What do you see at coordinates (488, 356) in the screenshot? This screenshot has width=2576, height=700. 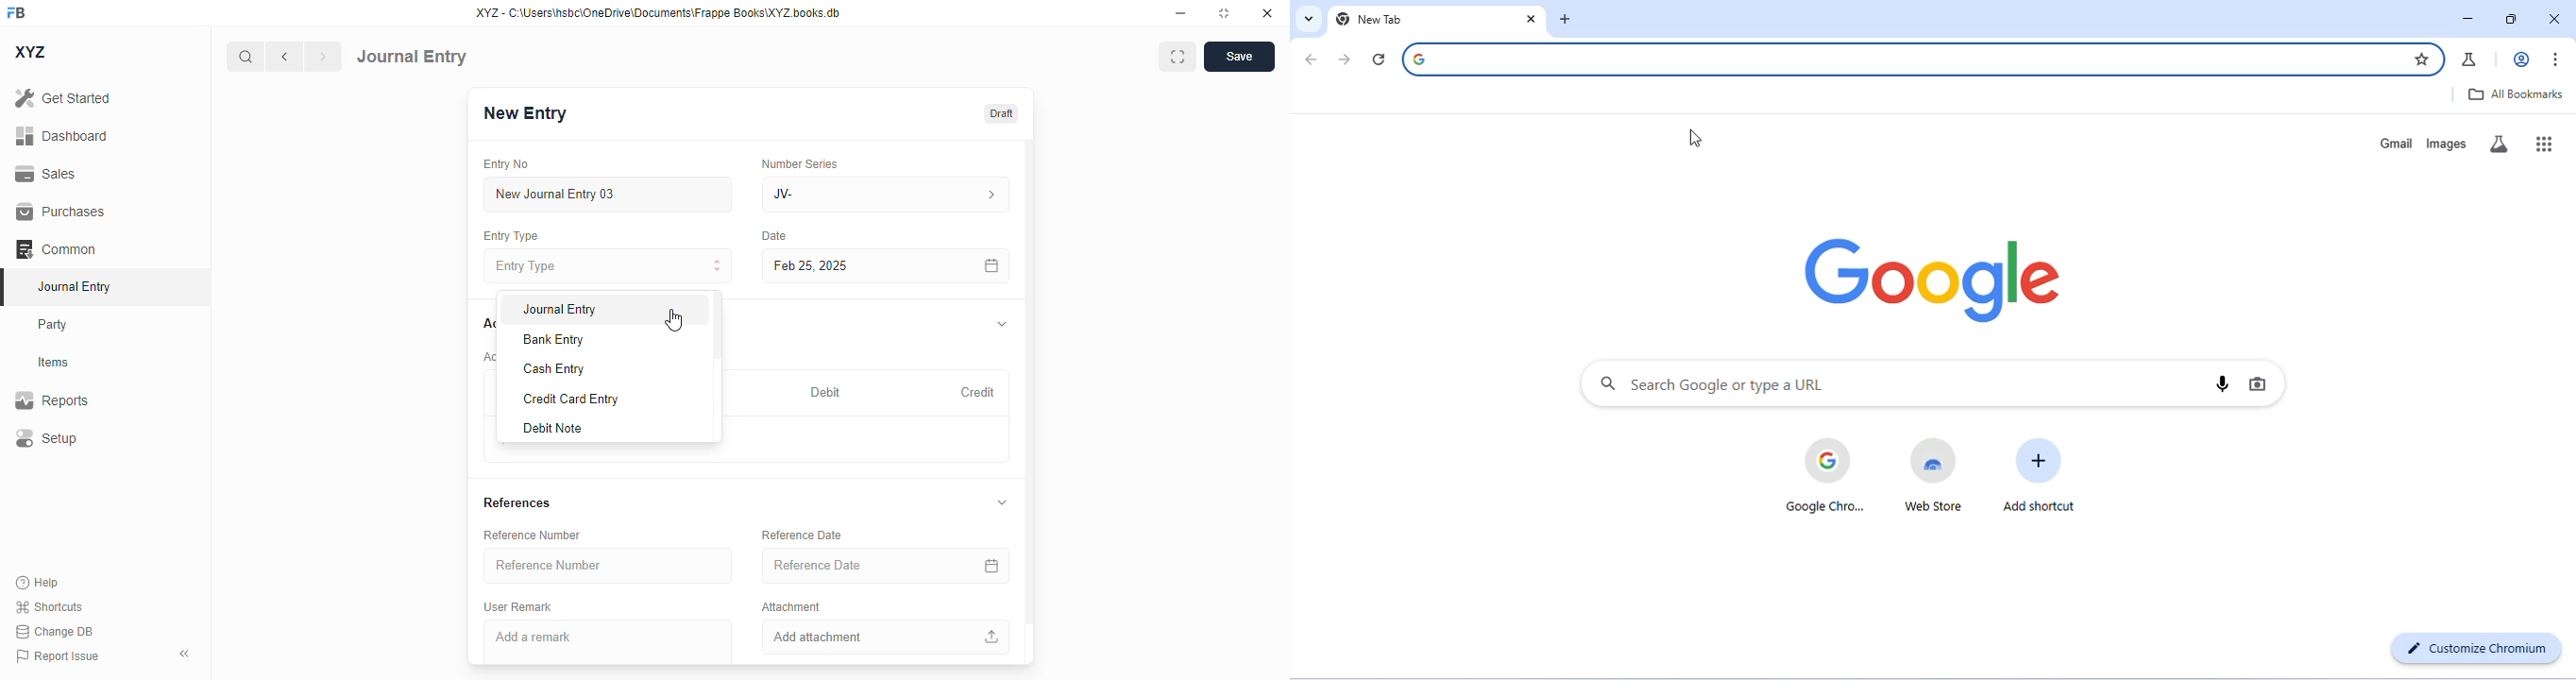 I see `account entries` at bounding box center [488, 356].